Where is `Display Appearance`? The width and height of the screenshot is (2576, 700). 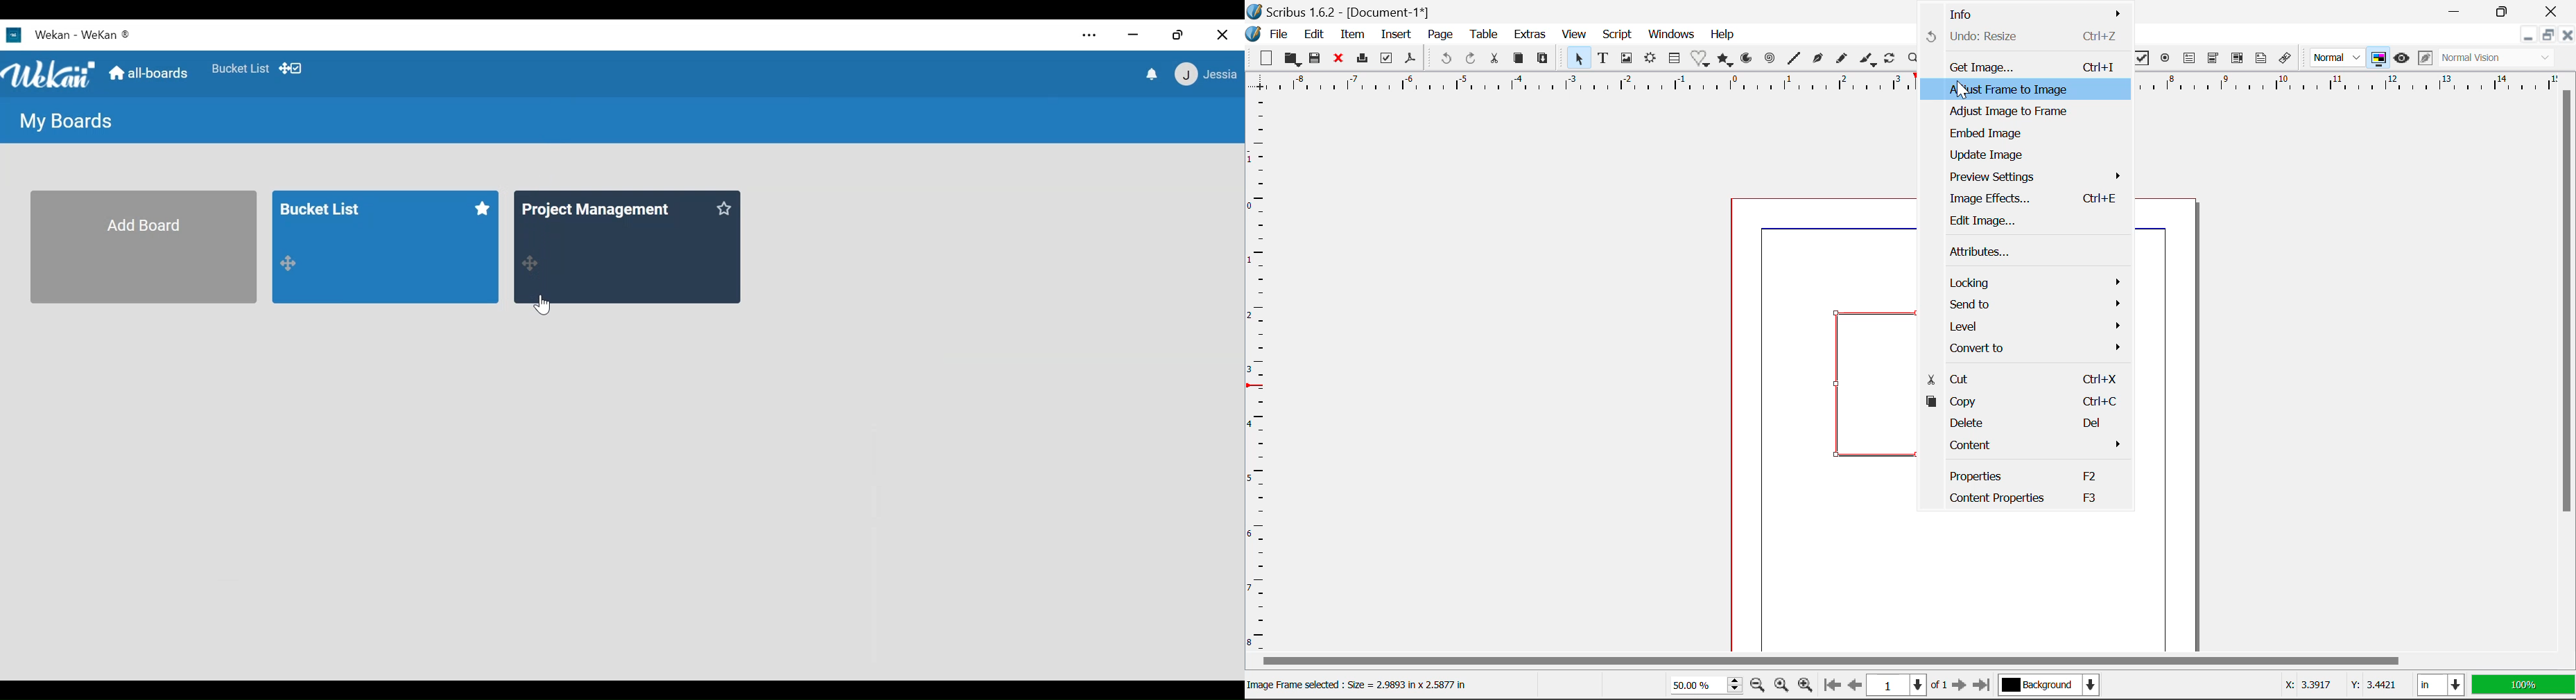
Display Appearance is located at coordinates (2501, 58).